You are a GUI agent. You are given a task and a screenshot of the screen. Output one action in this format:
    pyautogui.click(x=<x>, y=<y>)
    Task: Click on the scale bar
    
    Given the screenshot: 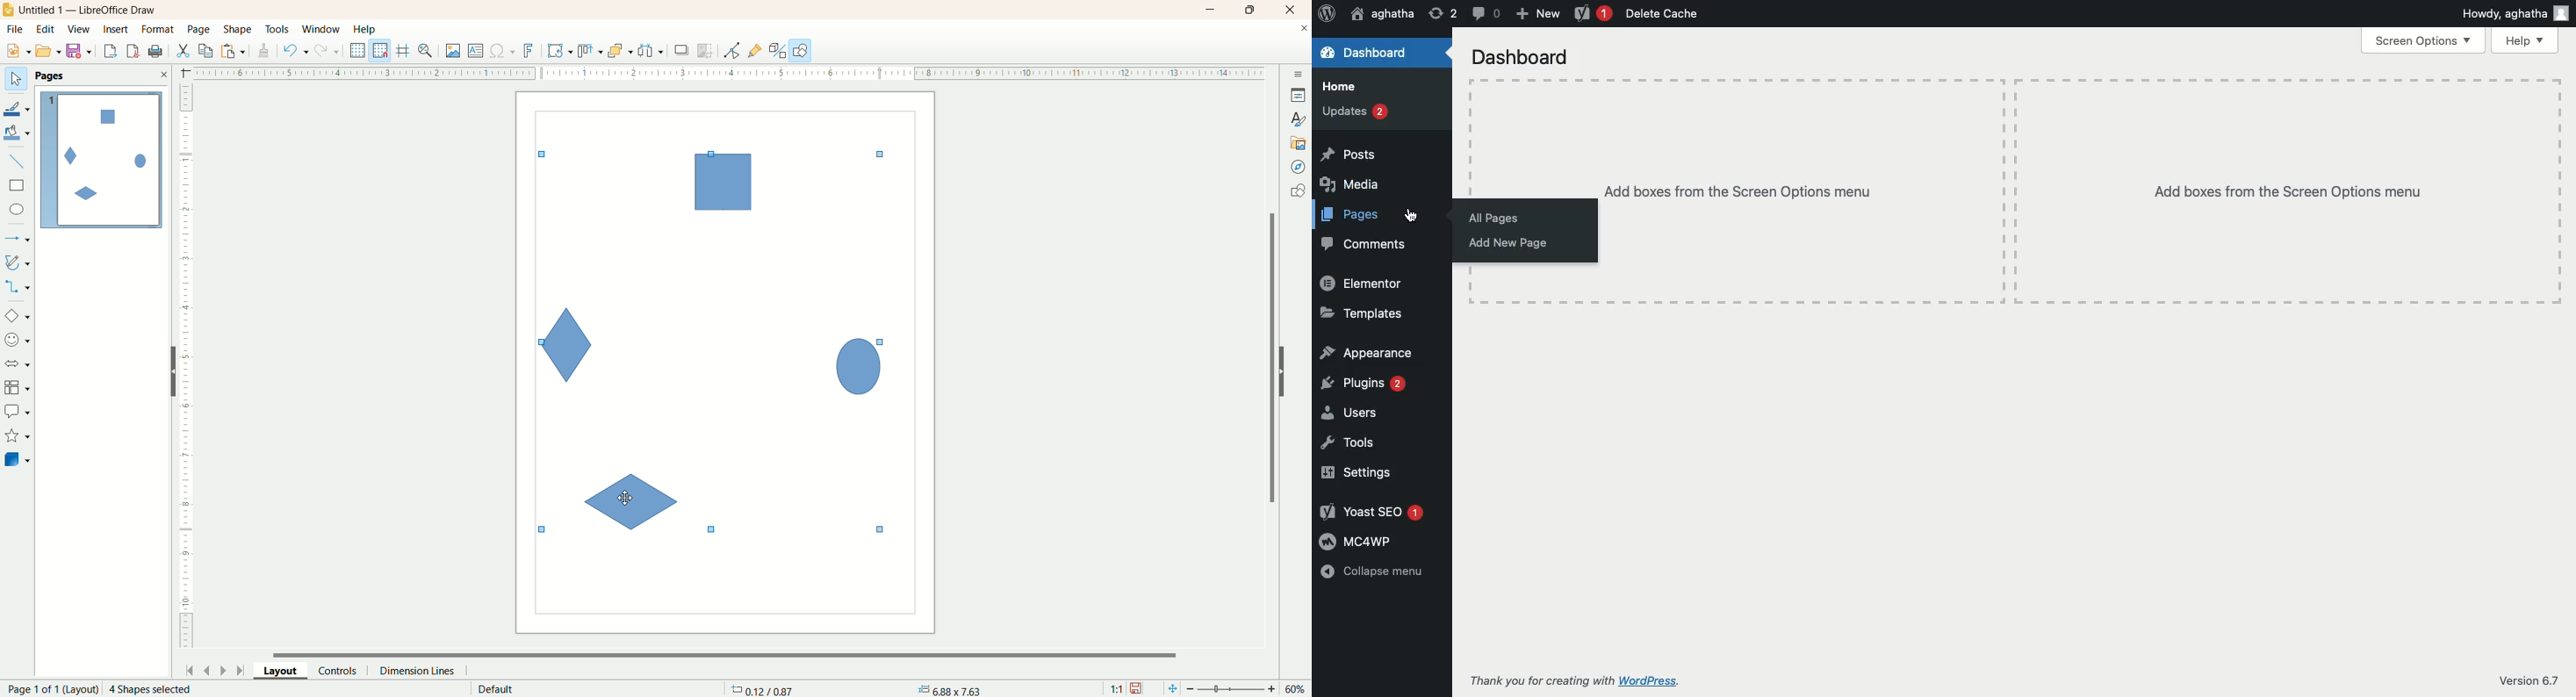 What is the action you would take?
    pyautogui.click(x=186, y=369)
    